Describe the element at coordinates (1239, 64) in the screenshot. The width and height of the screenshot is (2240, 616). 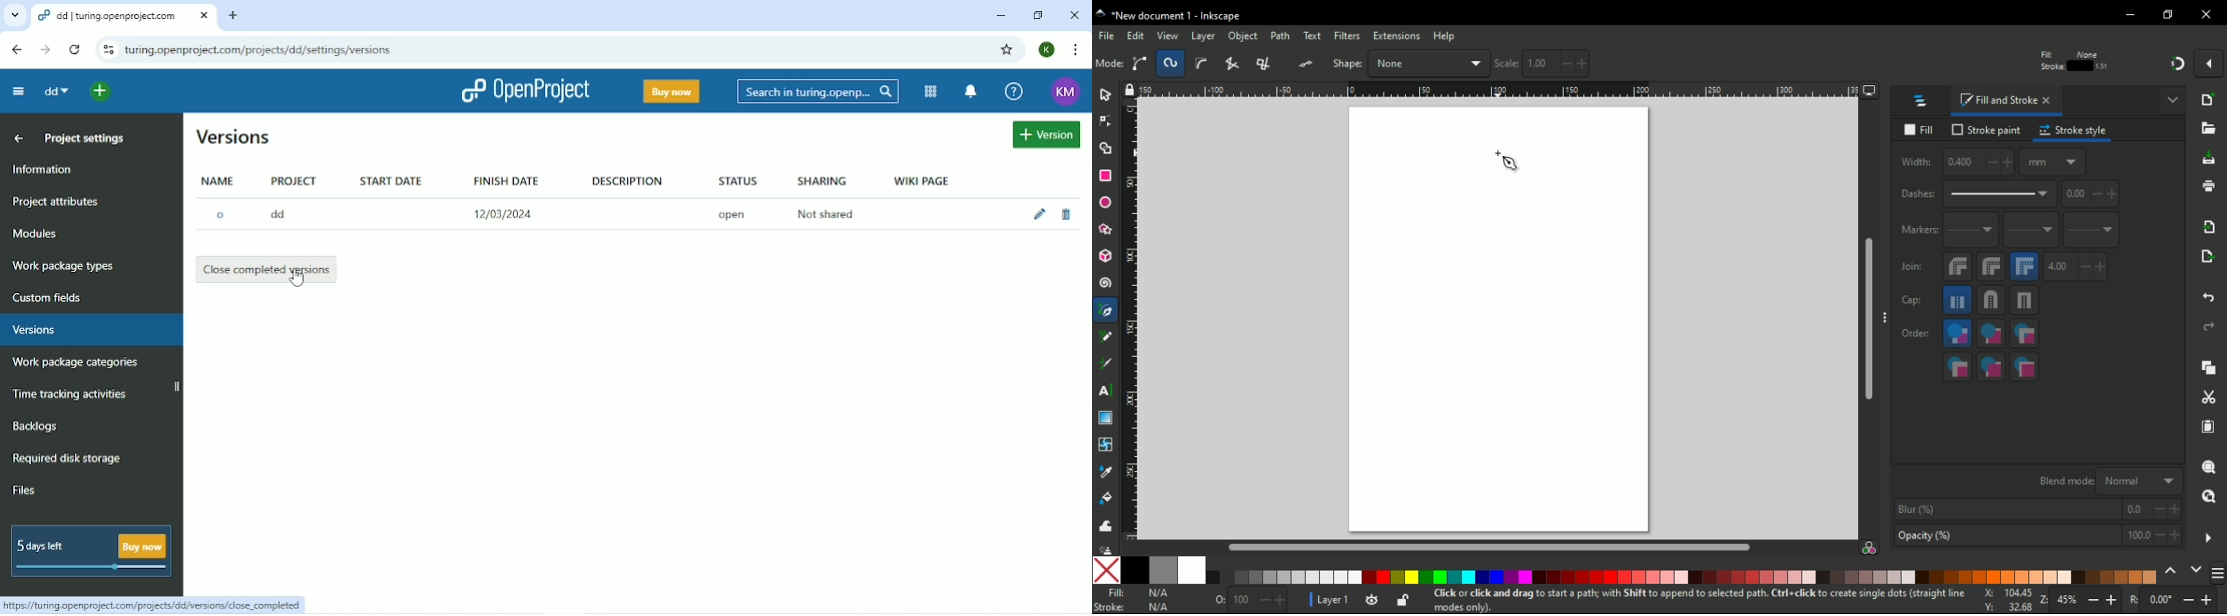
I see `object rotate 90 CCW` at that location.